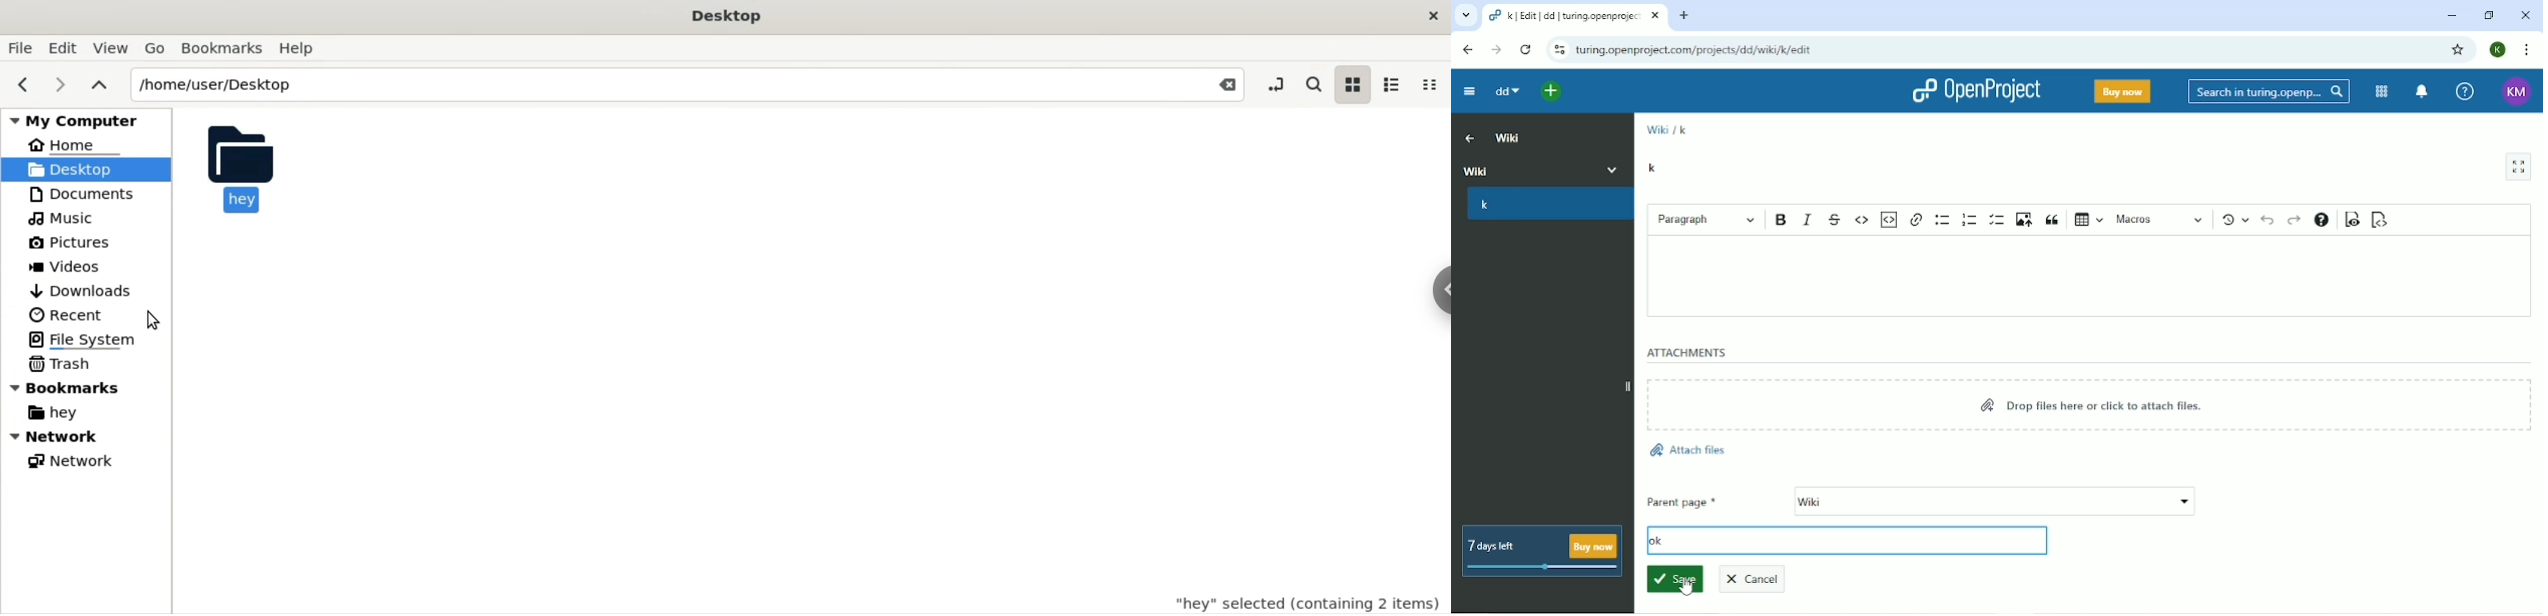 The image size is (2548, 616). Describe the element at coordinates (1220, 84) in the screenshot. I see `Close` at that location.